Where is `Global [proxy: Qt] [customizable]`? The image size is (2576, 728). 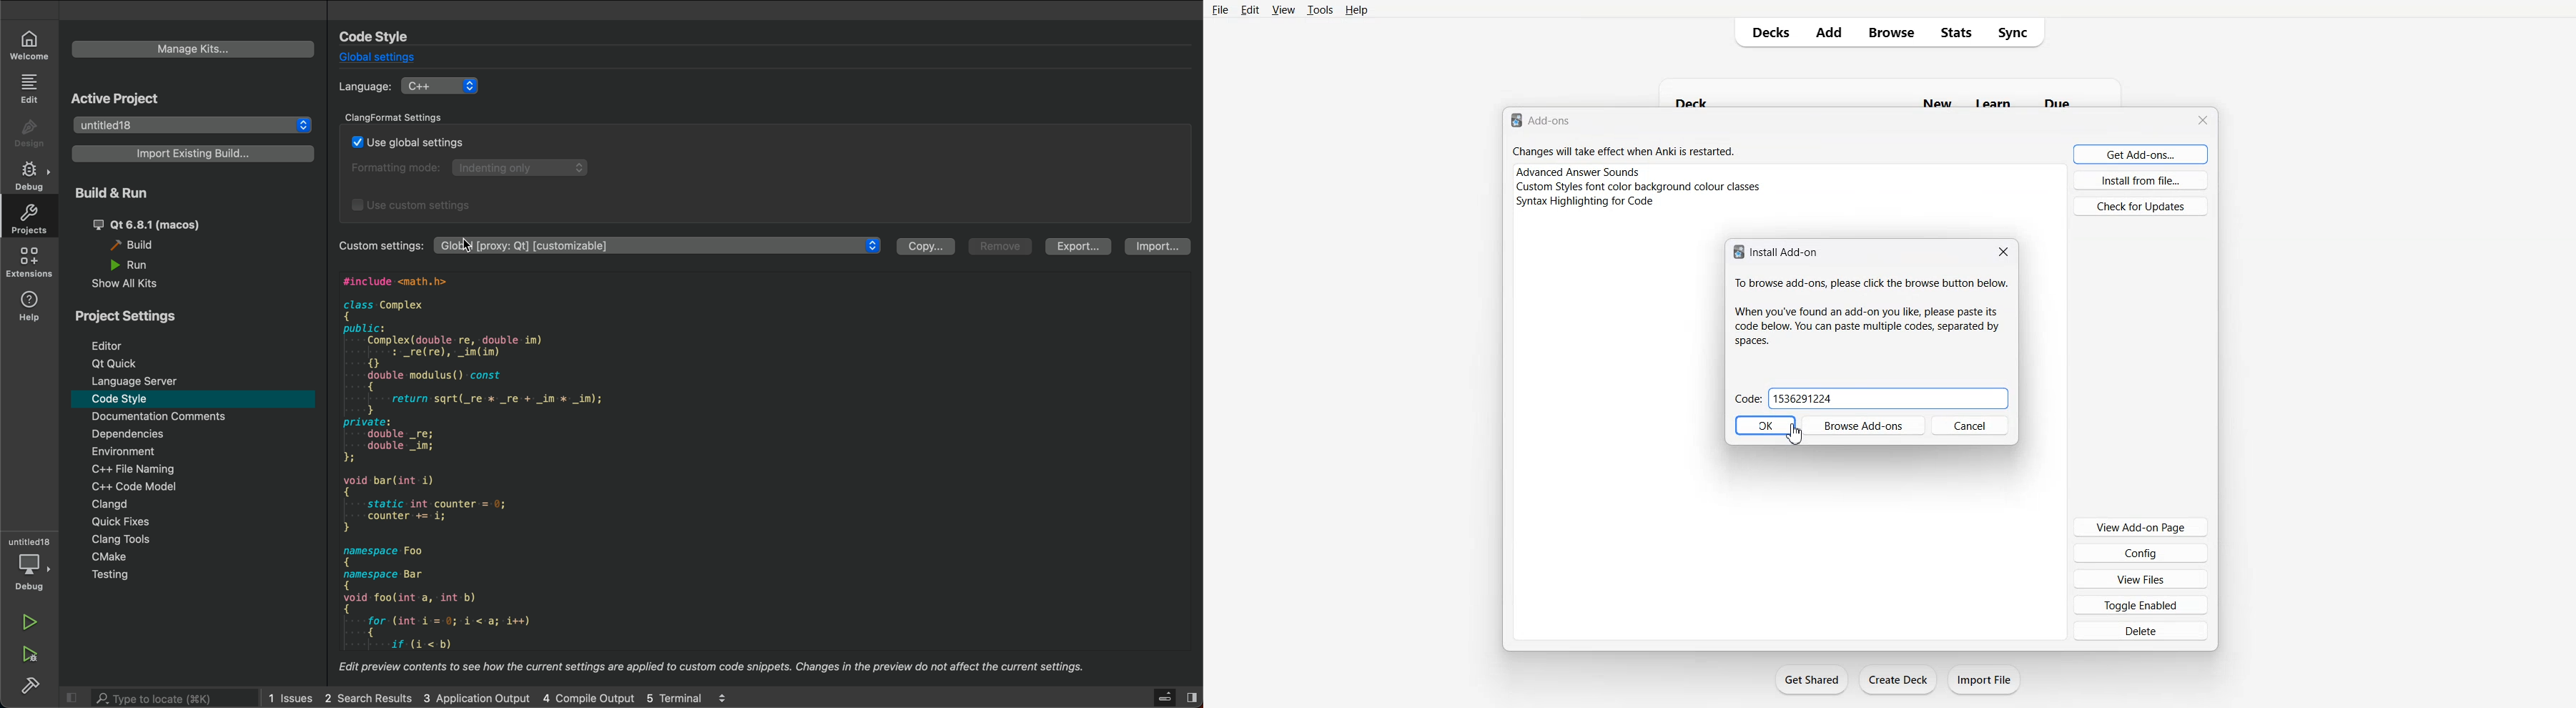
Global [proxy: Qt] [customizable] is located at coordinates (657, 245).